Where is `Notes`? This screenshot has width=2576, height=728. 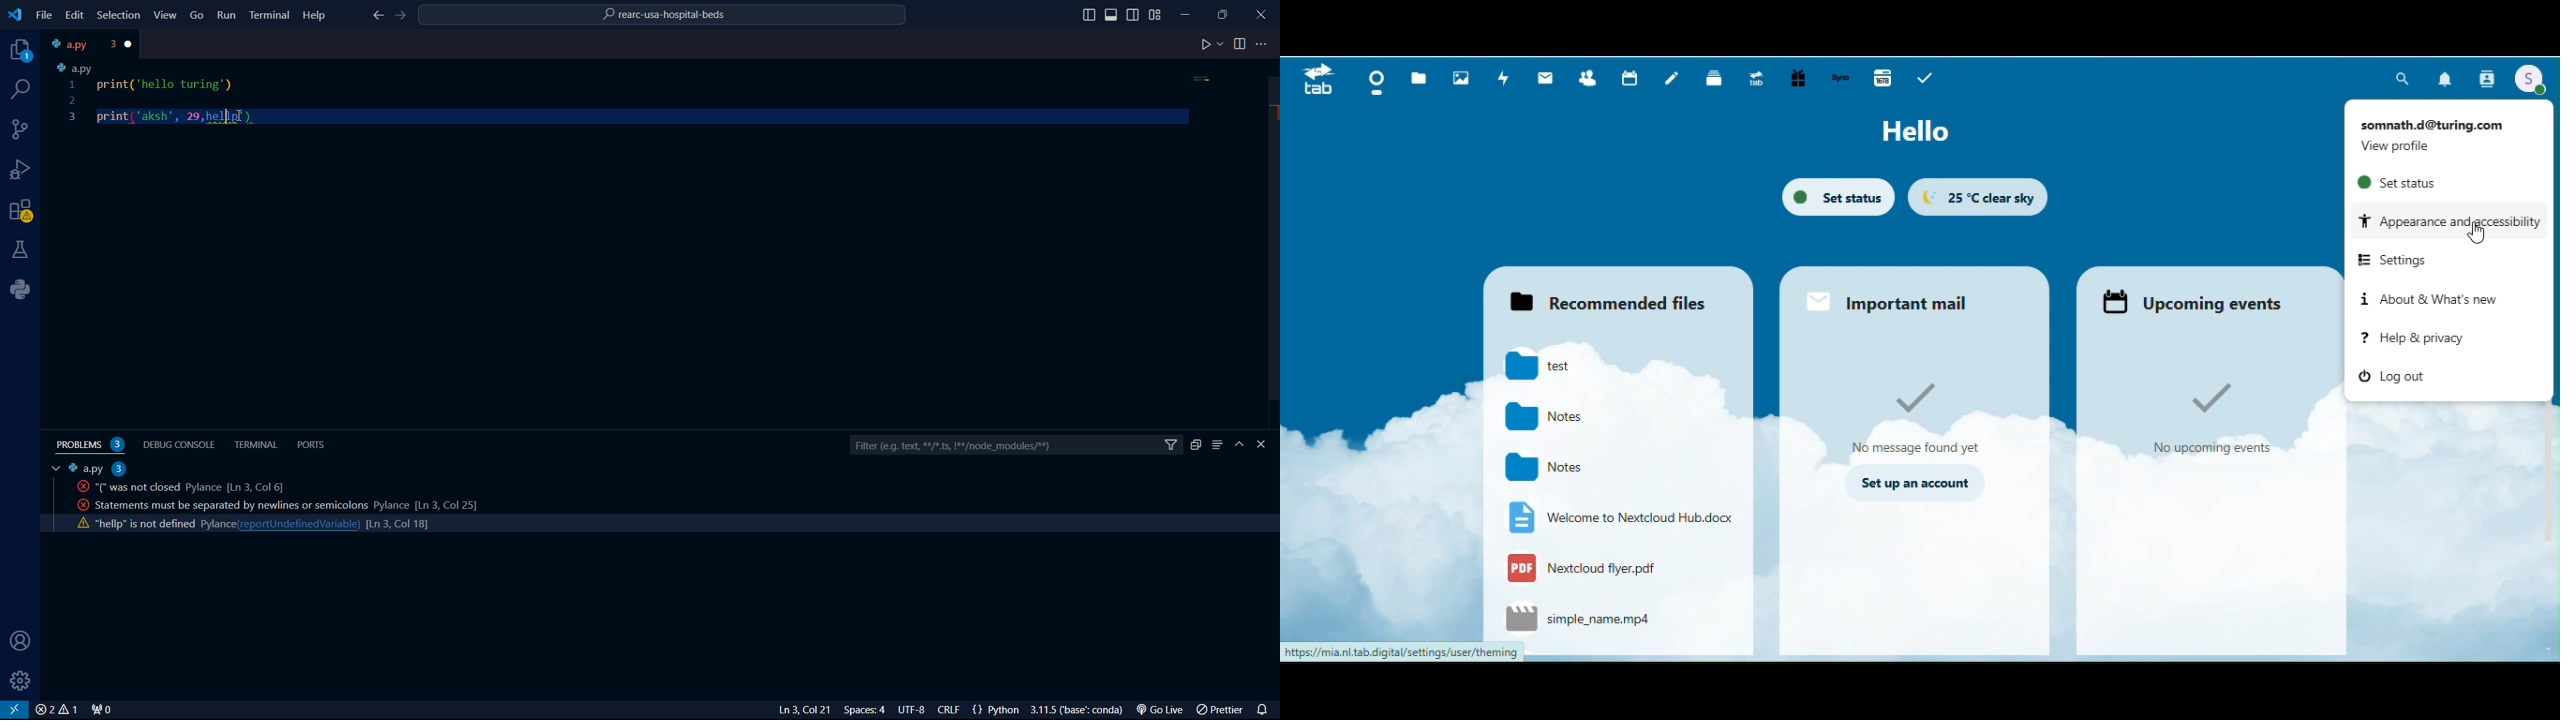 Notes is located at coordinates (1673, 79).